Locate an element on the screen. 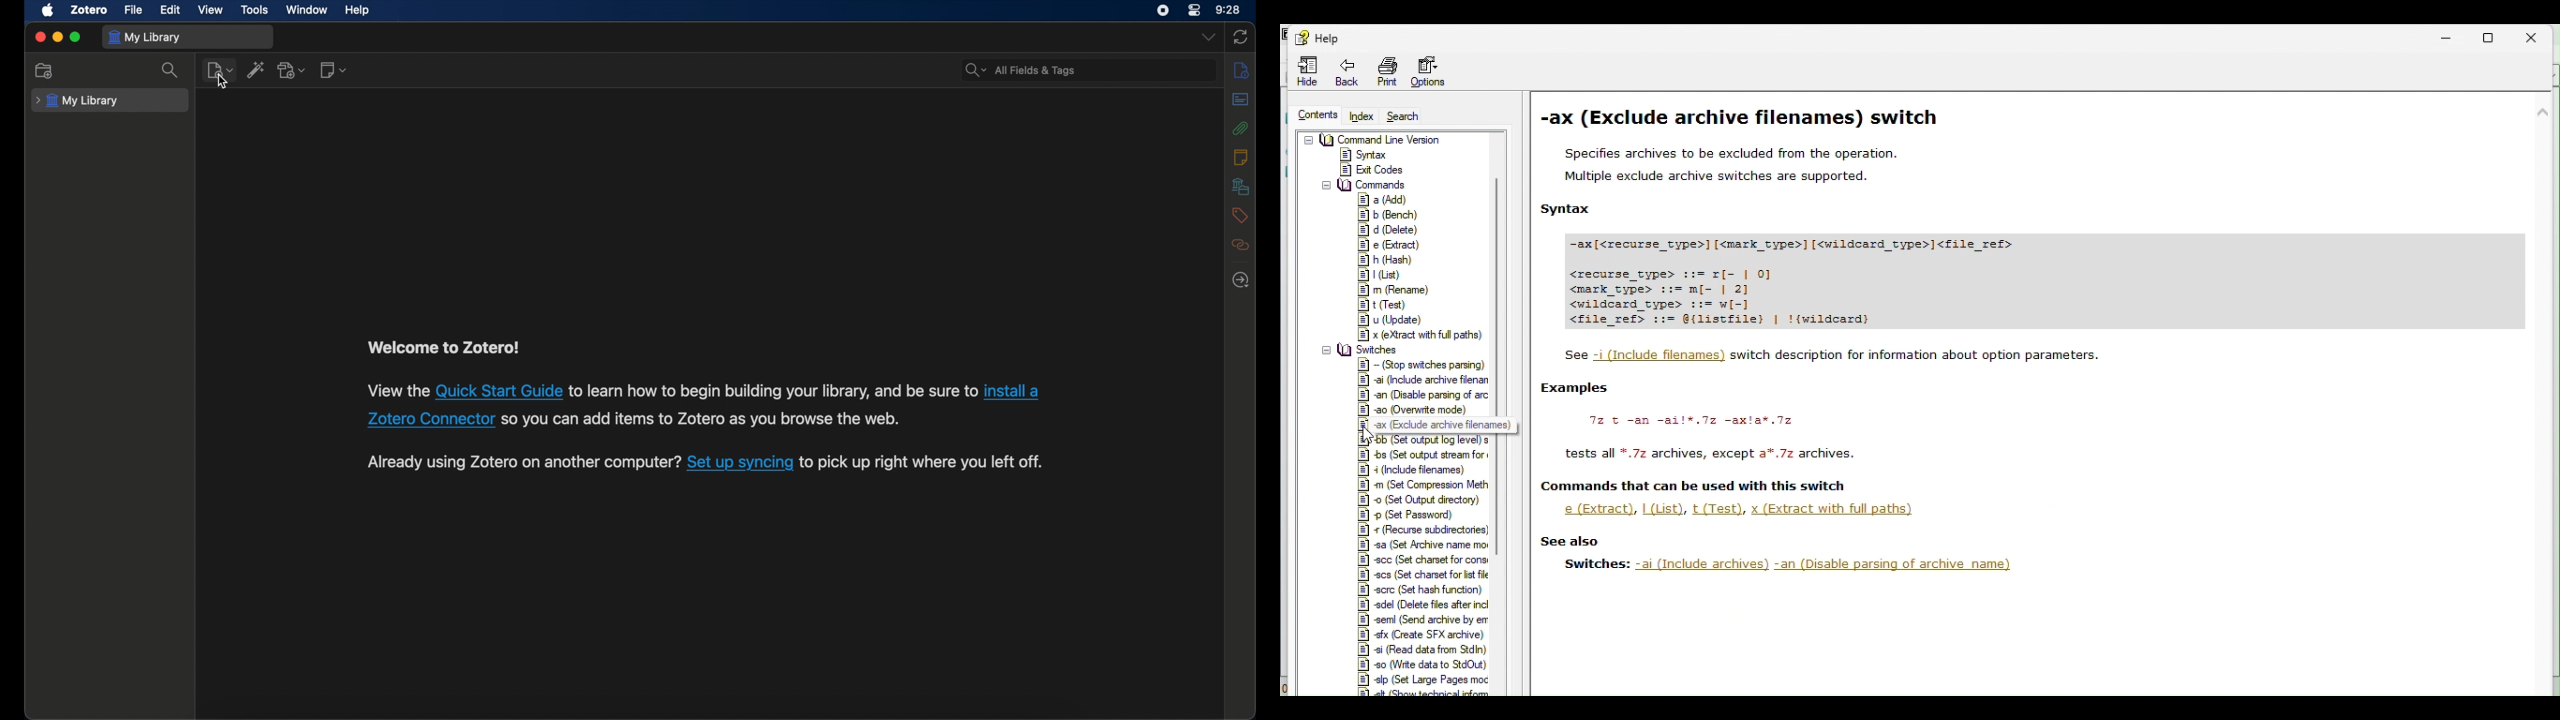 The height and width of the screenshot is (728, 2576). new note is located at coordinates (333, 70).